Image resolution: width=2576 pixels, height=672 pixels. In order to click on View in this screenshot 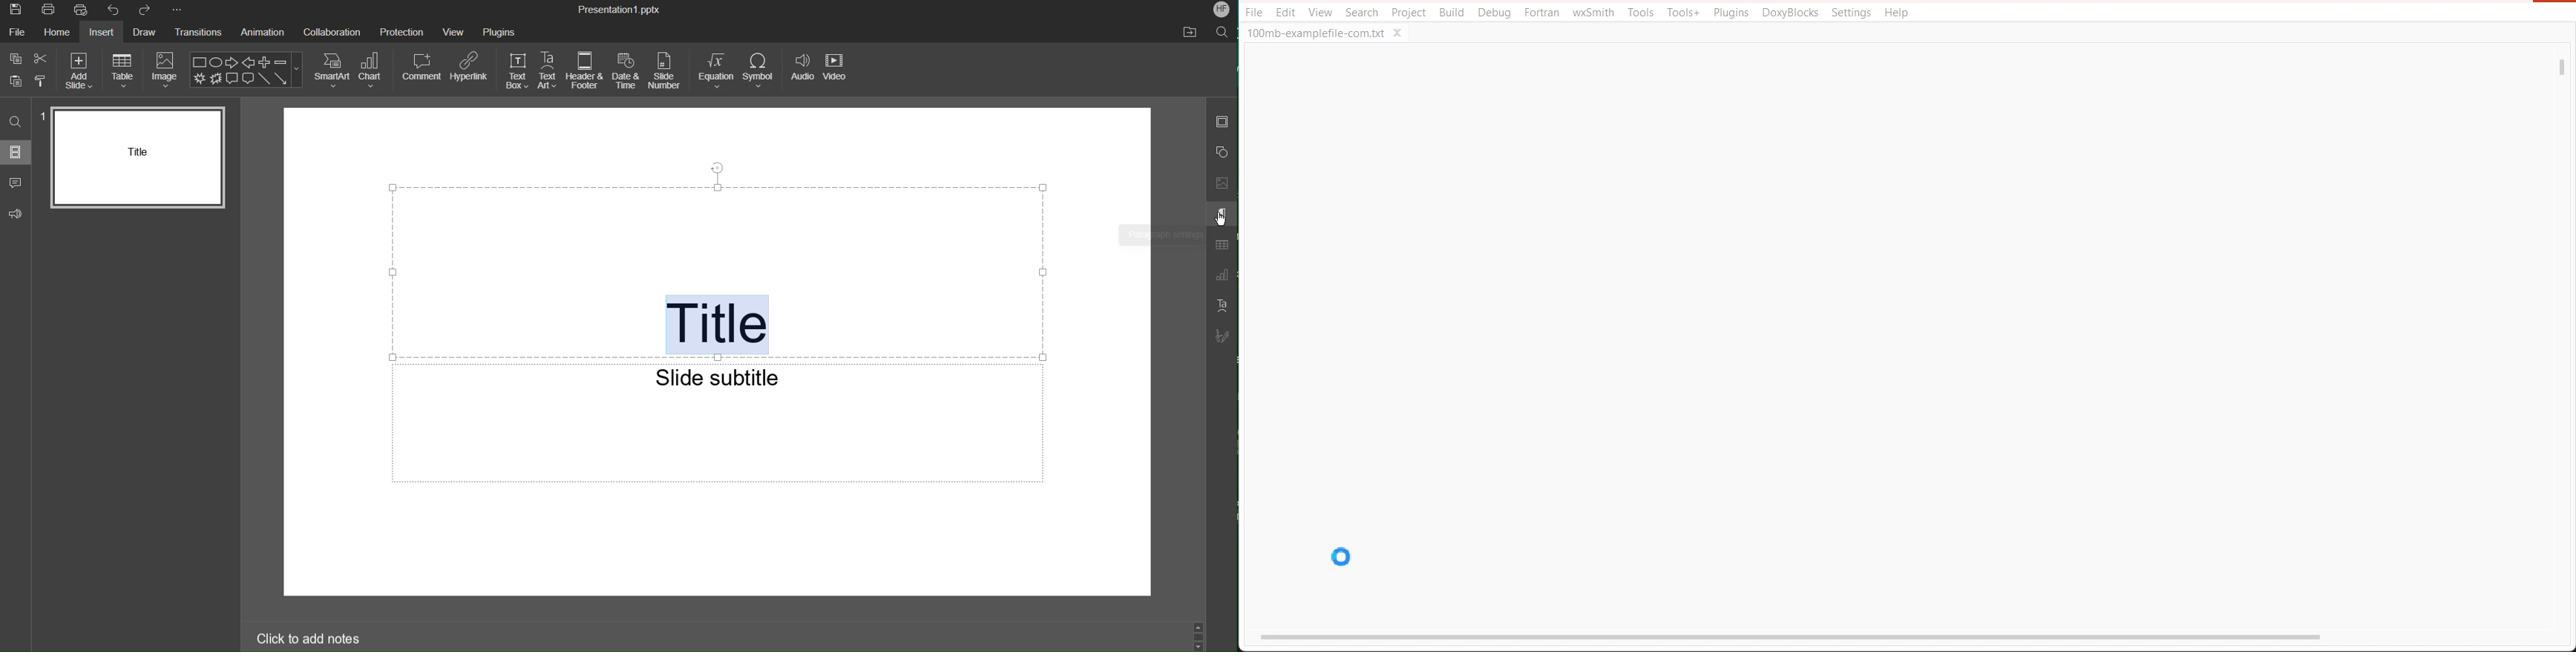, I will do `click(1323, 12)`.